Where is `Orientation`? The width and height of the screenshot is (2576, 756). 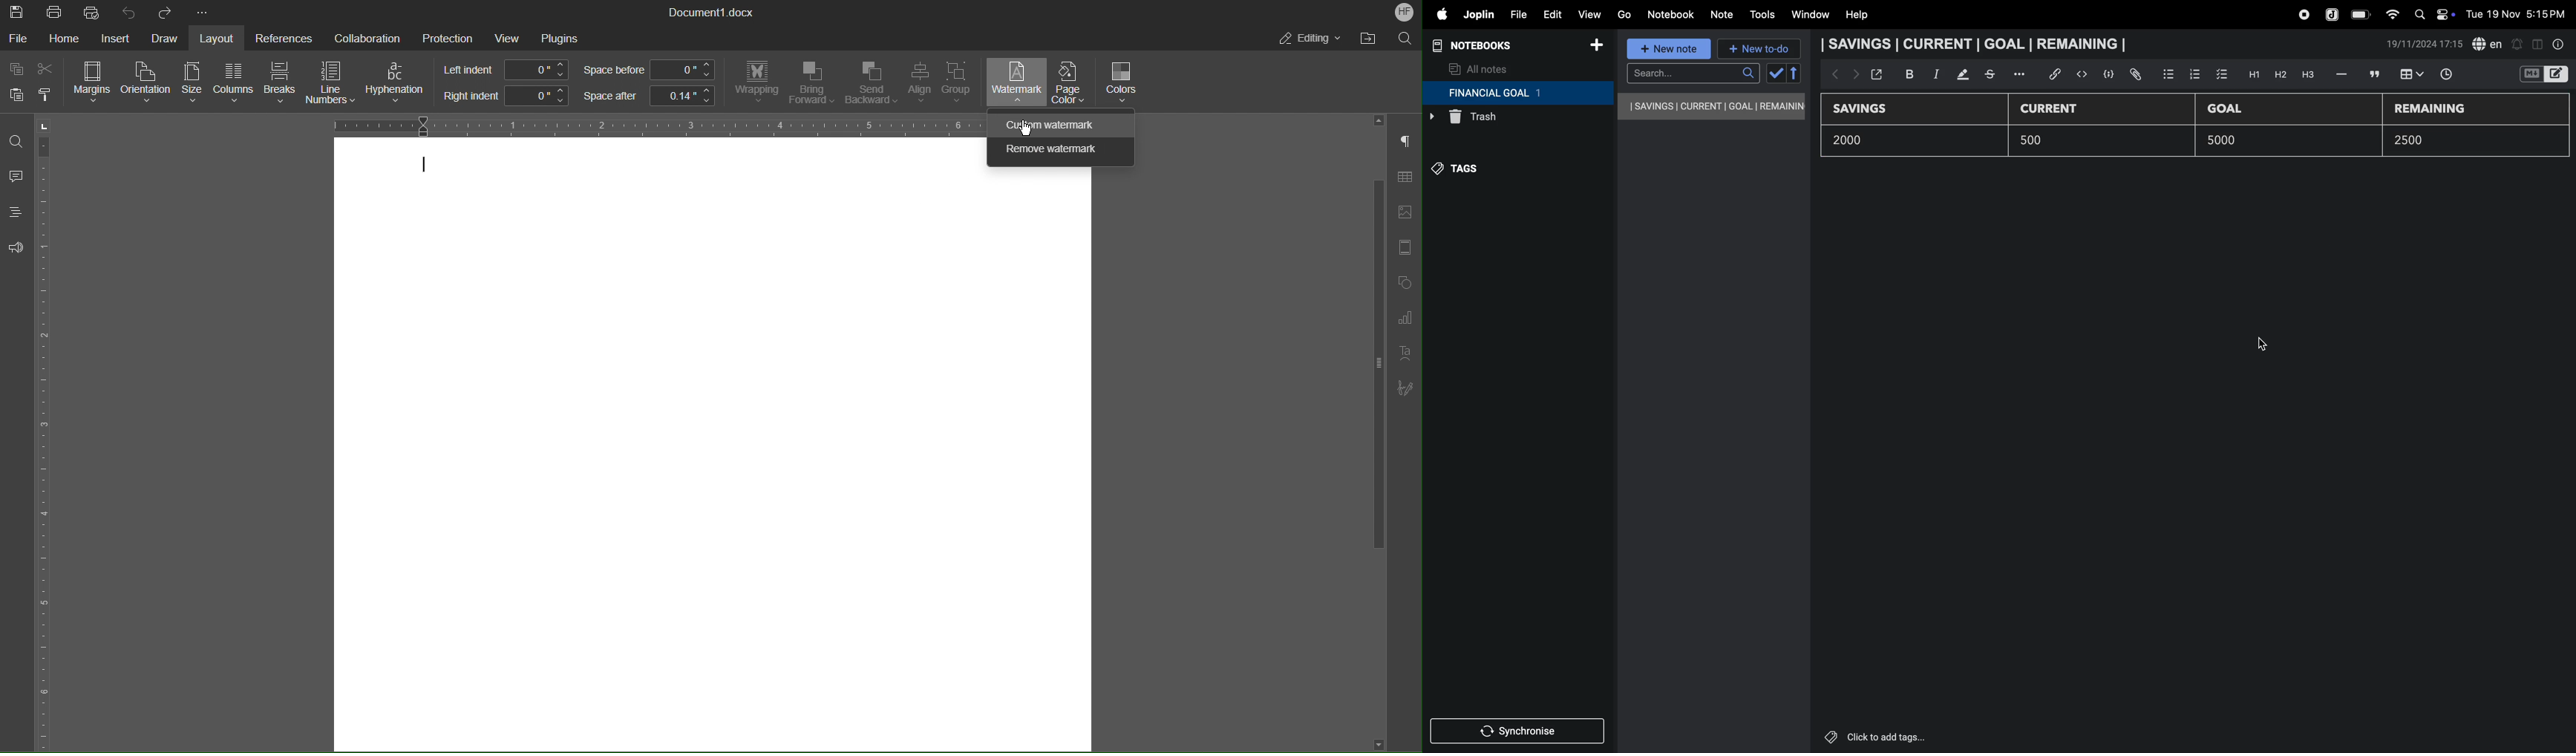 Orientation is located at coordinates (147, 83).